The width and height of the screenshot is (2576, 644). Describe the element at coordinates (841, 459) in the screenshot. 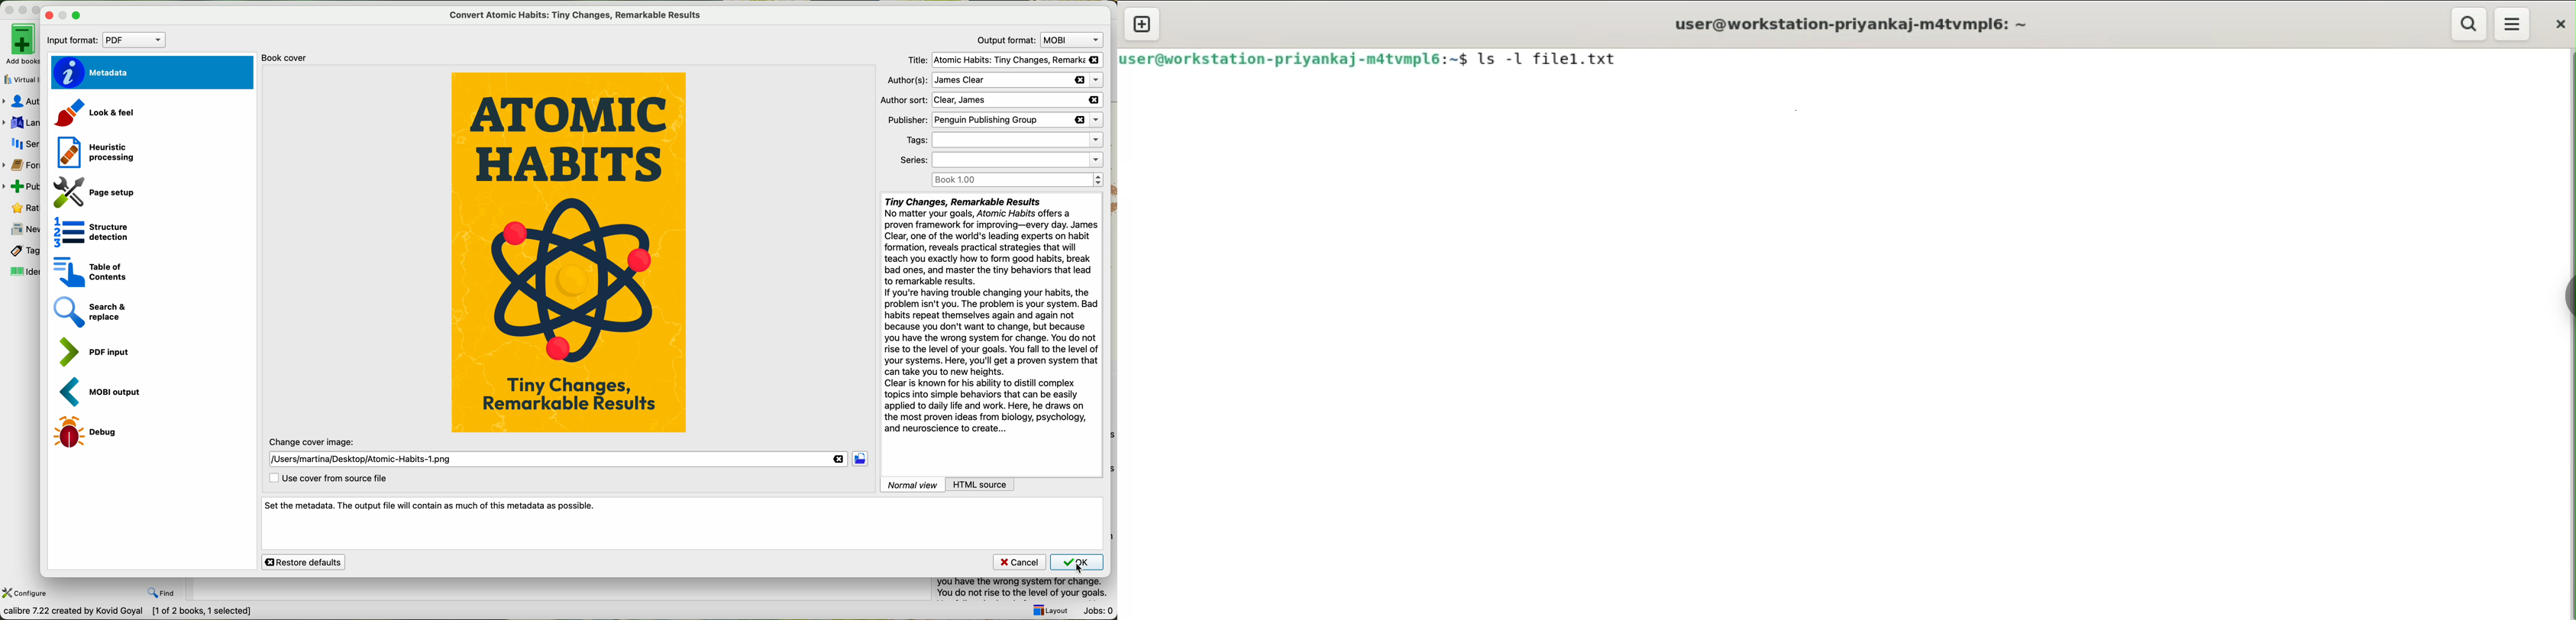

I see `delete` at that location.